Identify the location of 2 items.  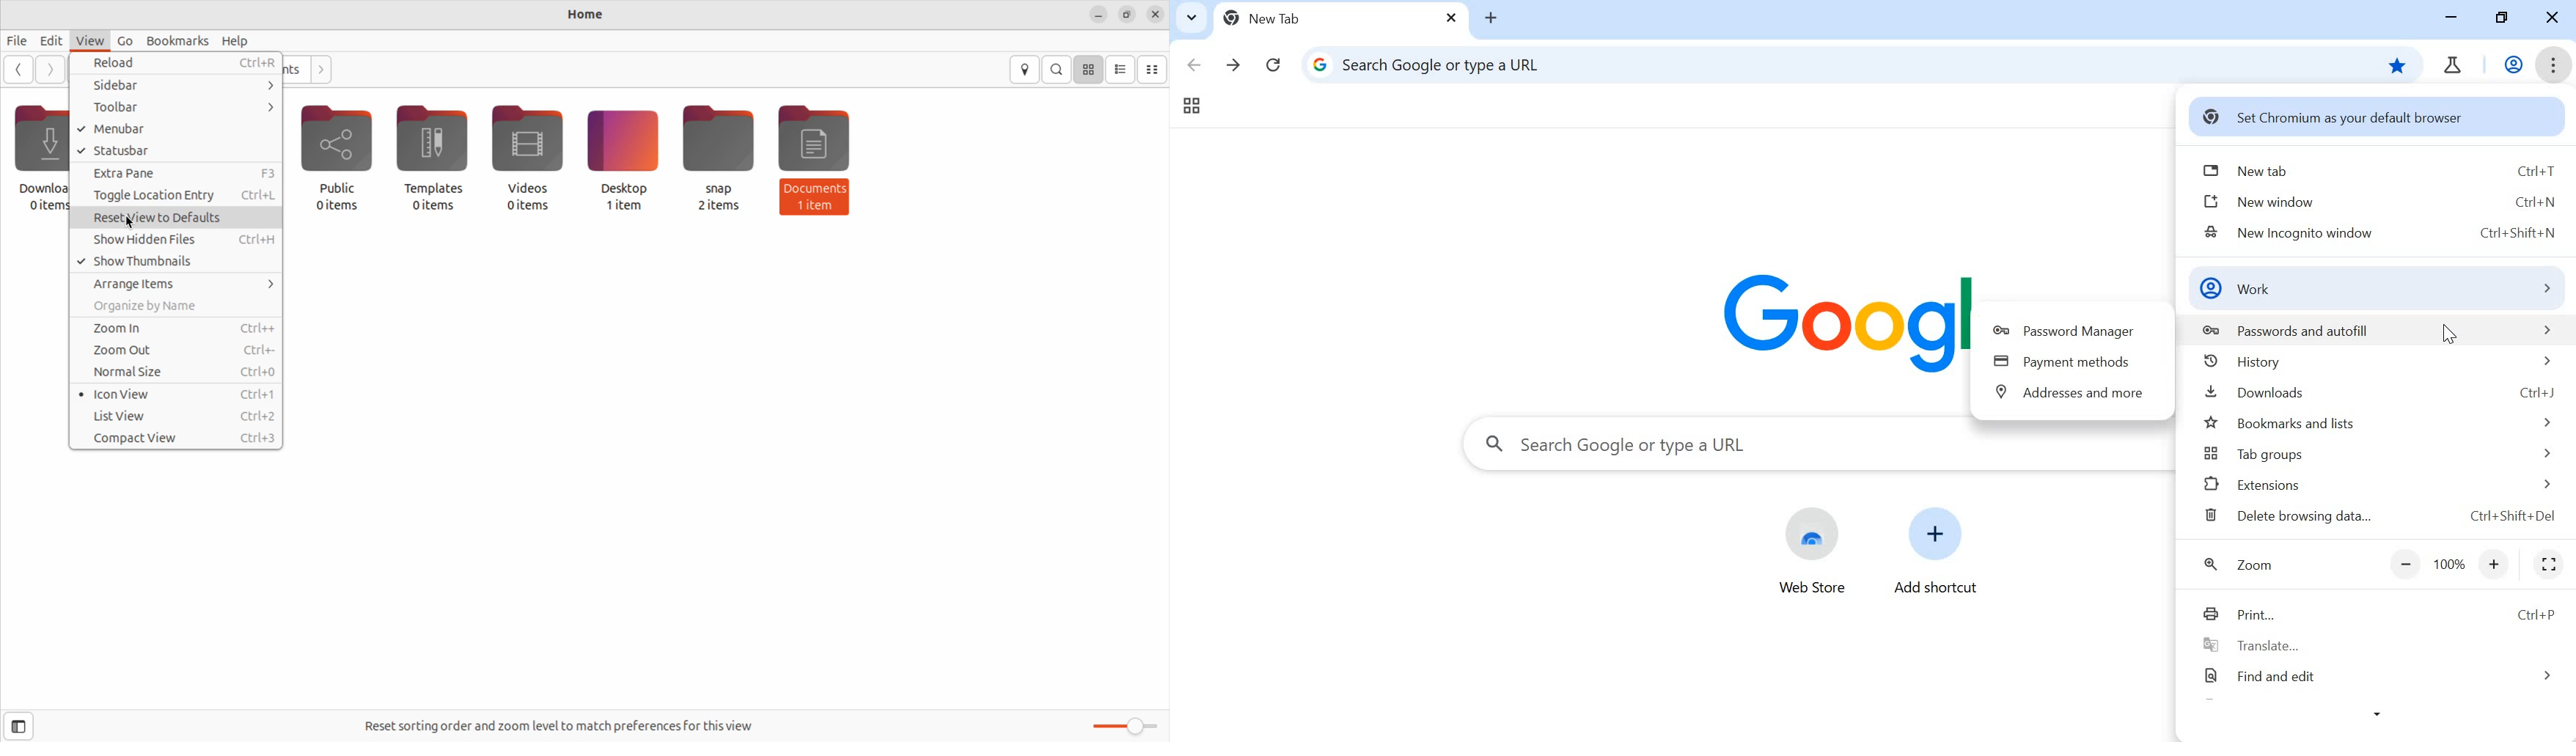
(722, 208).